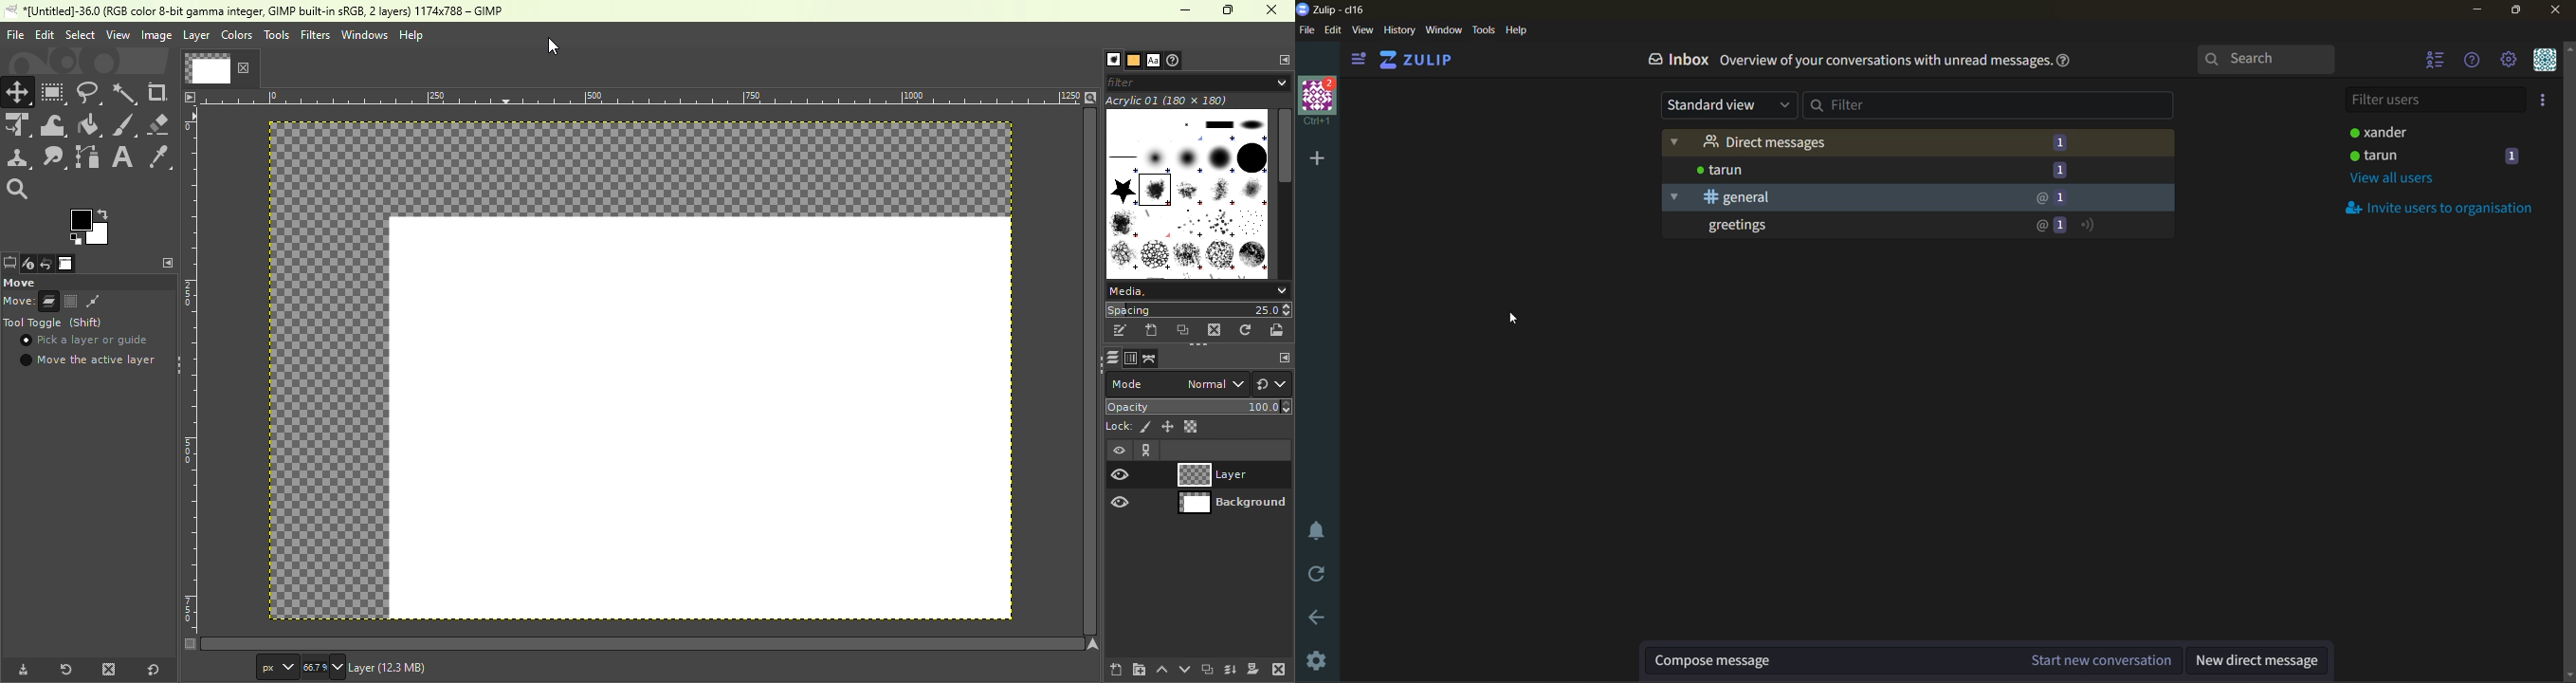  I want to click on Windows, so click(364, 35).